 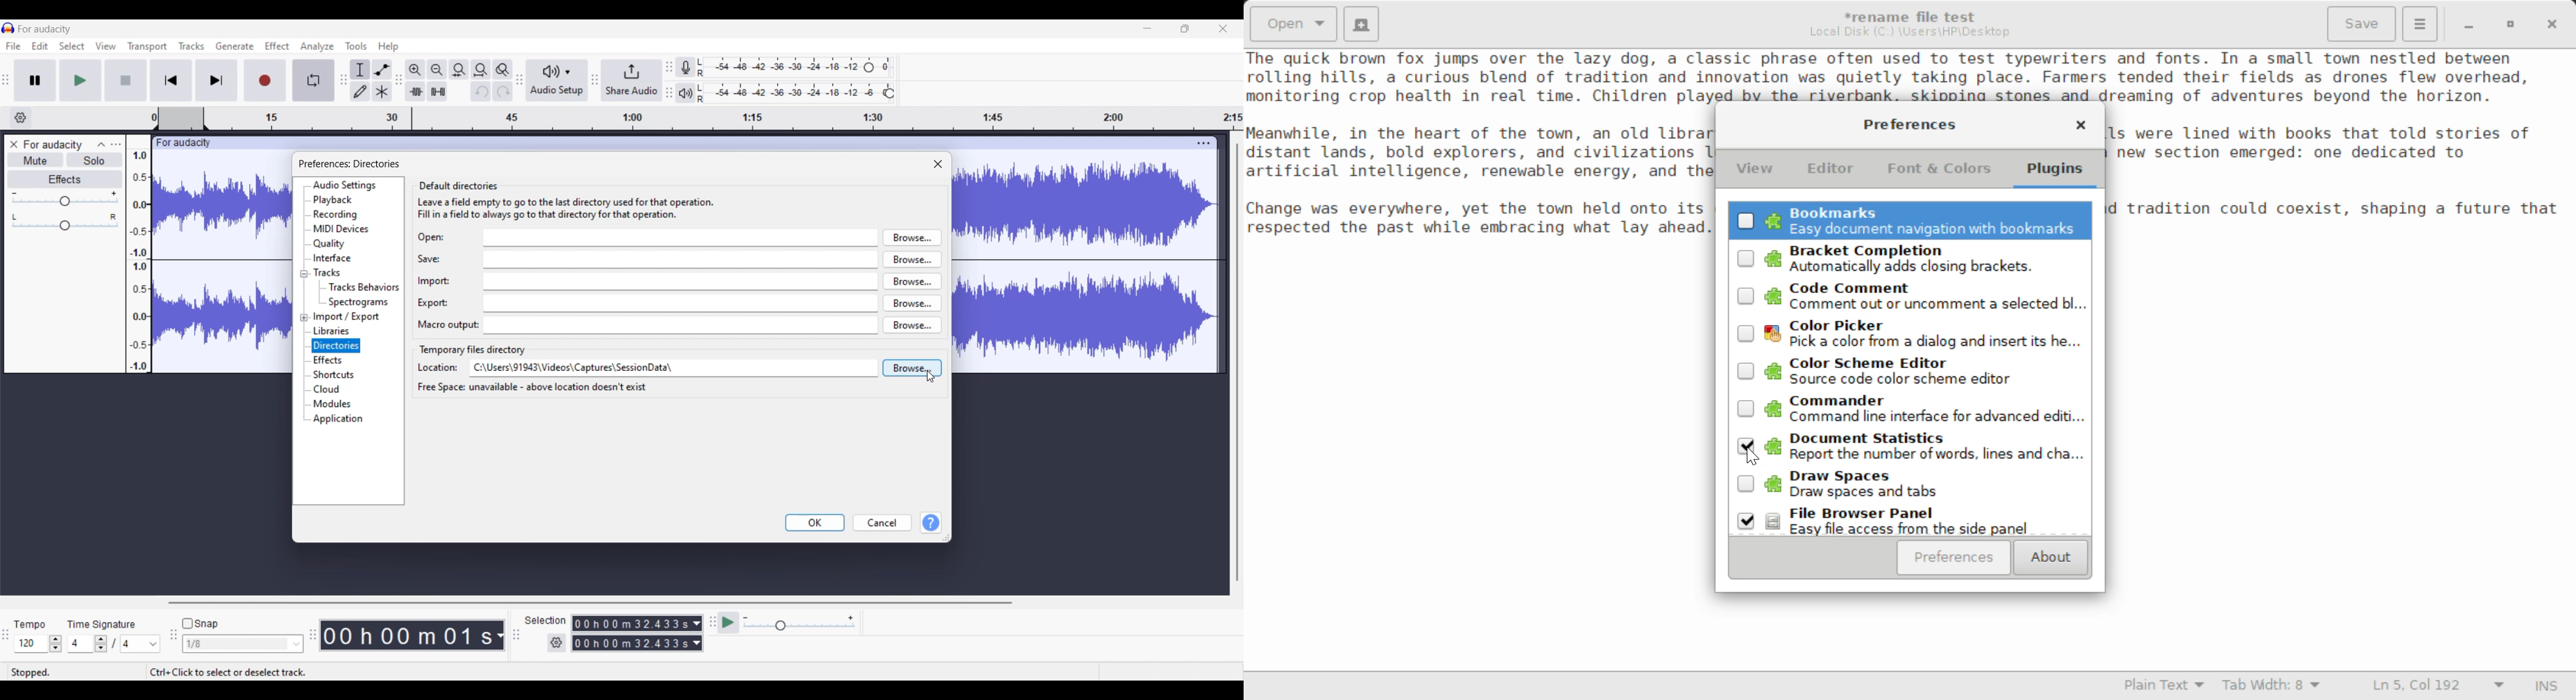 I want to click on Open menu, so click(x=116, y=145).